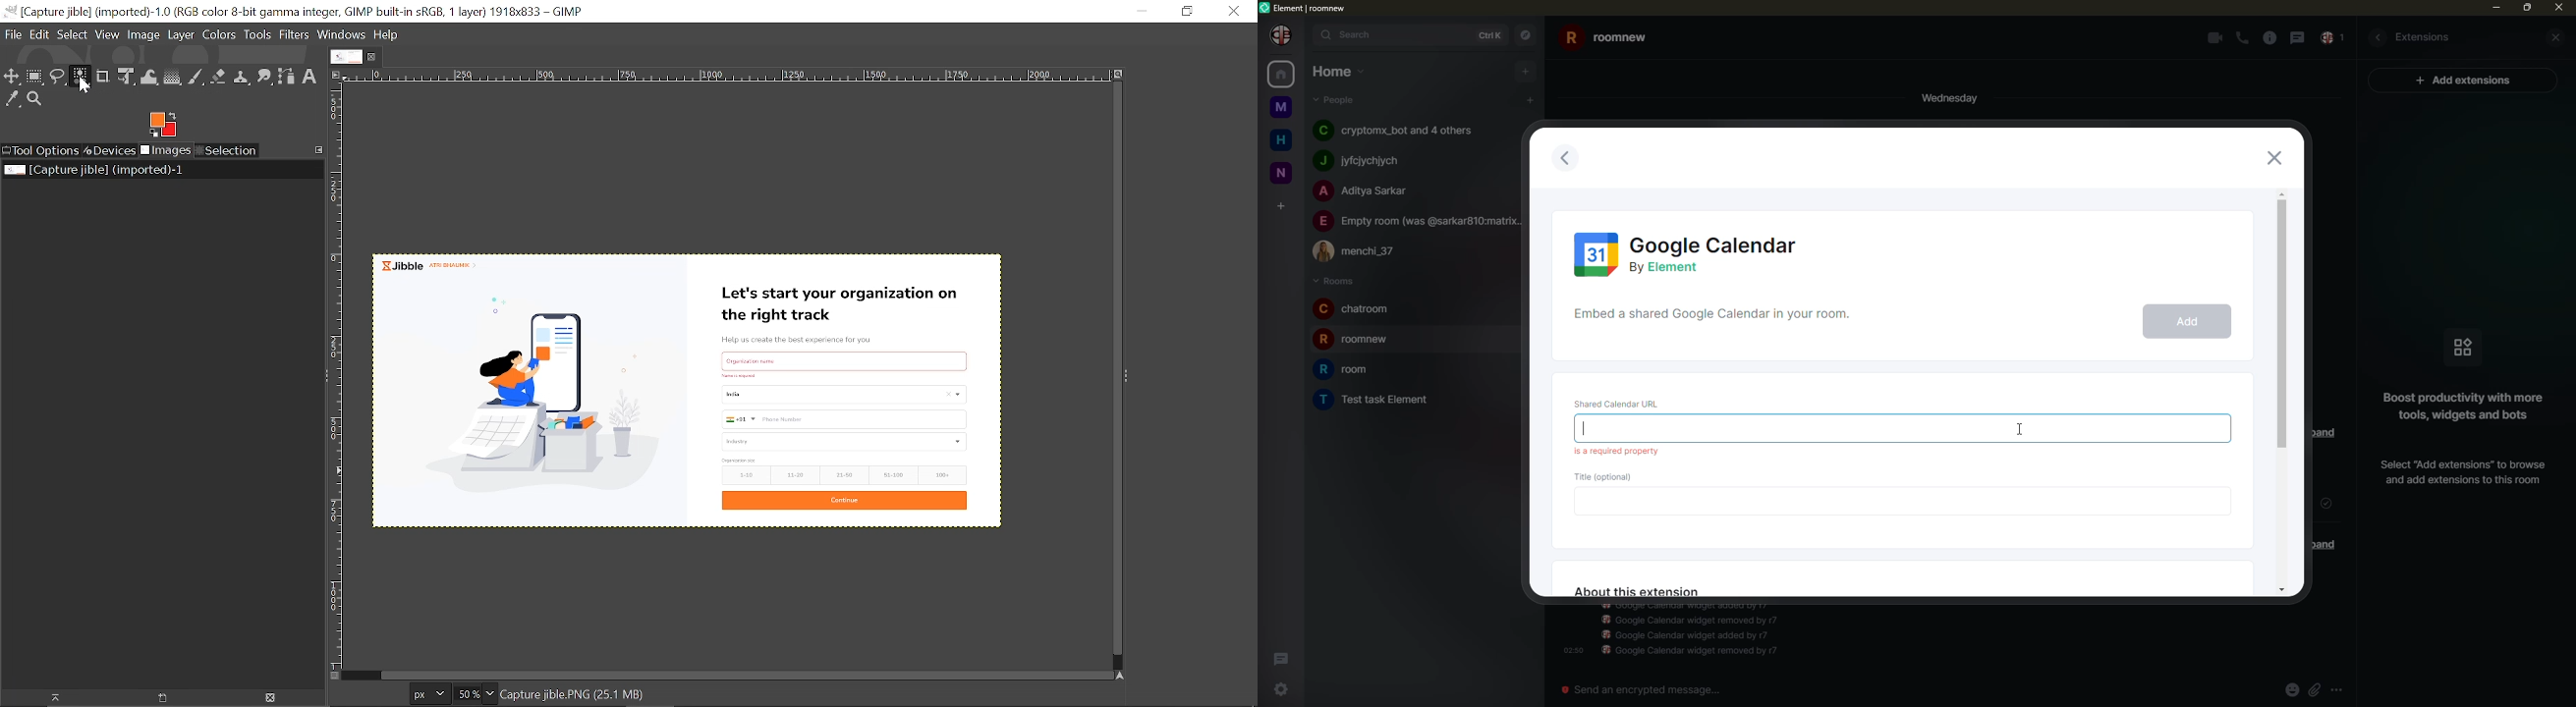 Image resolution: width=2576 pixels, height=728 pixels. What do you see at coordinates (1528, 98) in the screenshot?
I see `add` at bounding box center [1528, 98].